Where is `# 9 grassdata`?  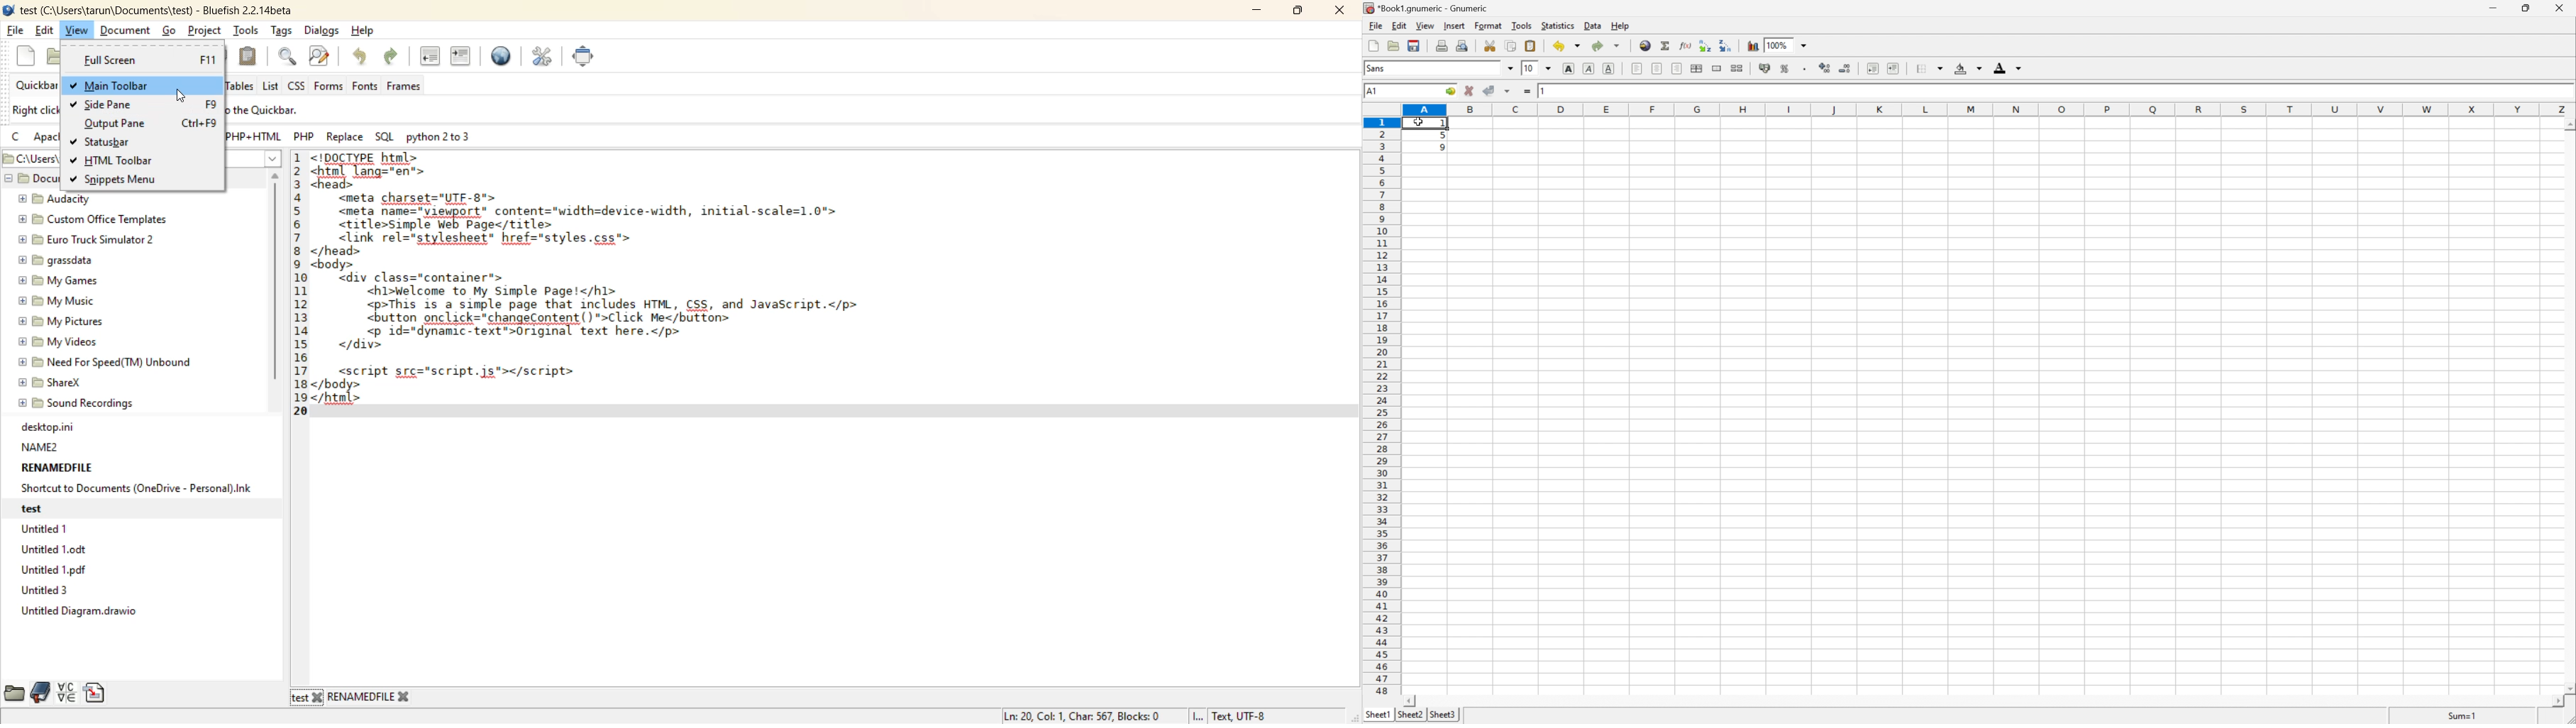
# 9 grassdata is located at coordinates (54, 261).